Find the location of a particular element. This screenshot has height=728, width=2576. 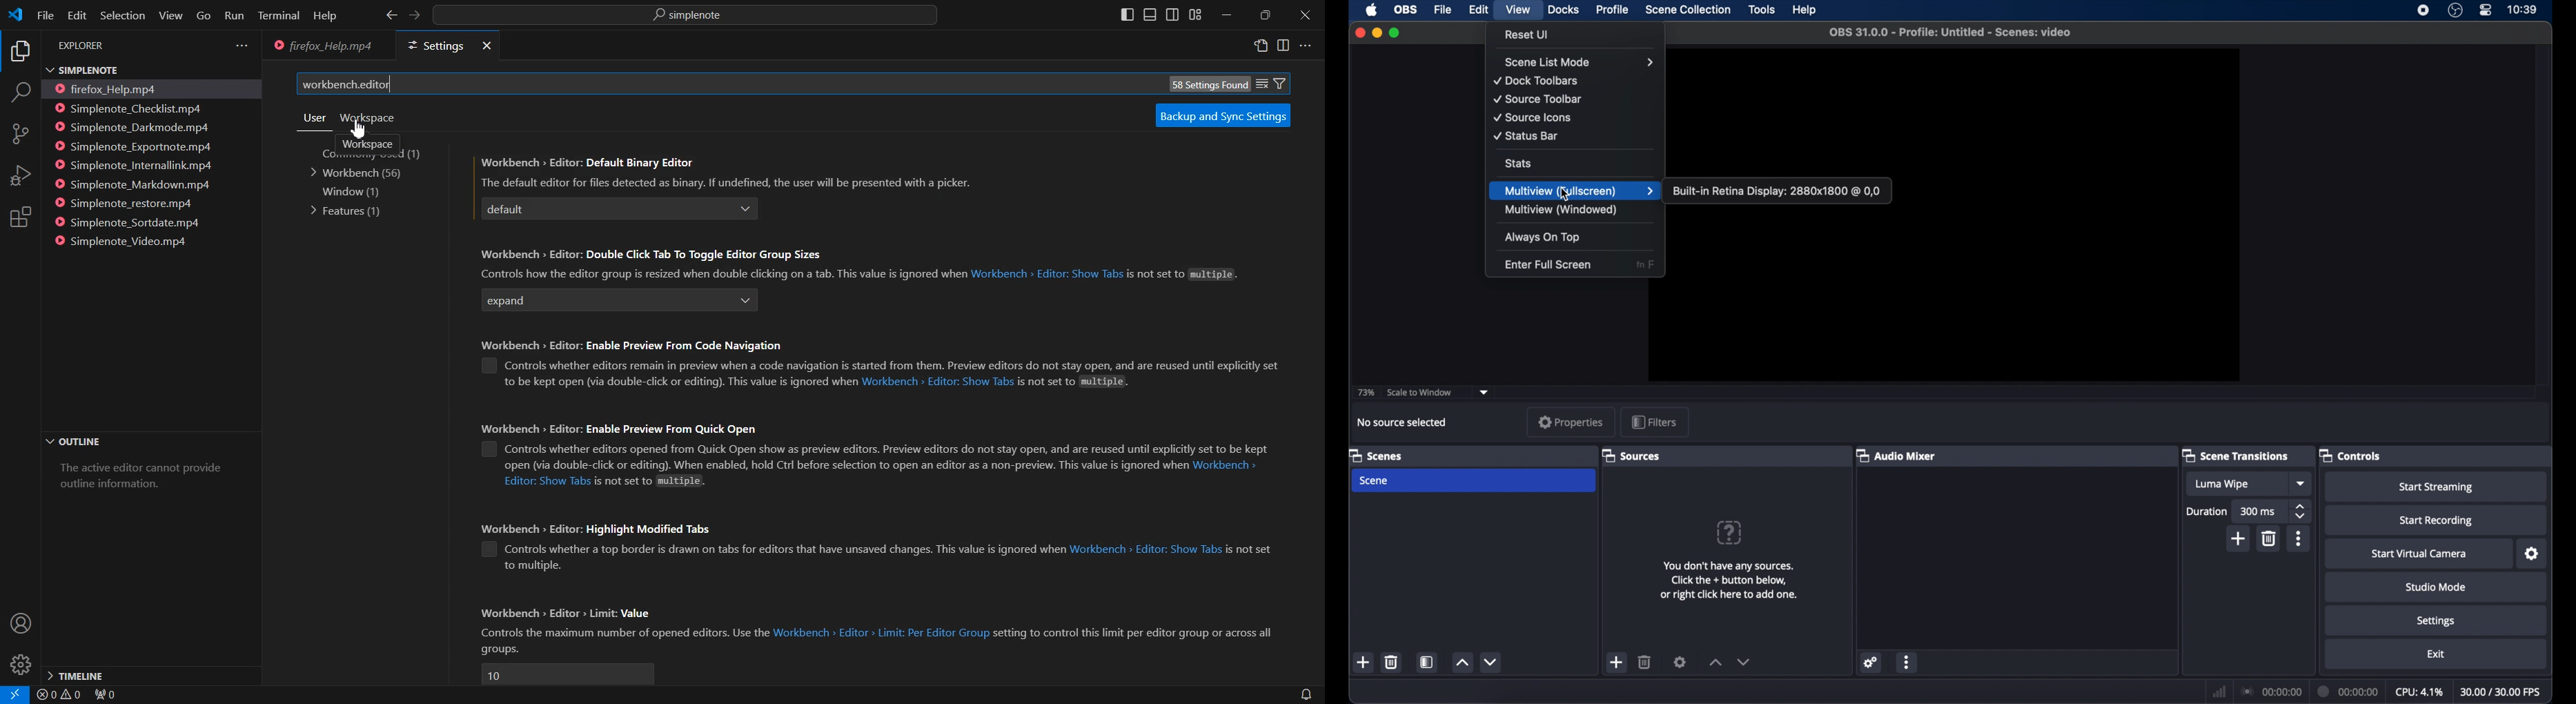

settings is located at coordinates (1680, 662).